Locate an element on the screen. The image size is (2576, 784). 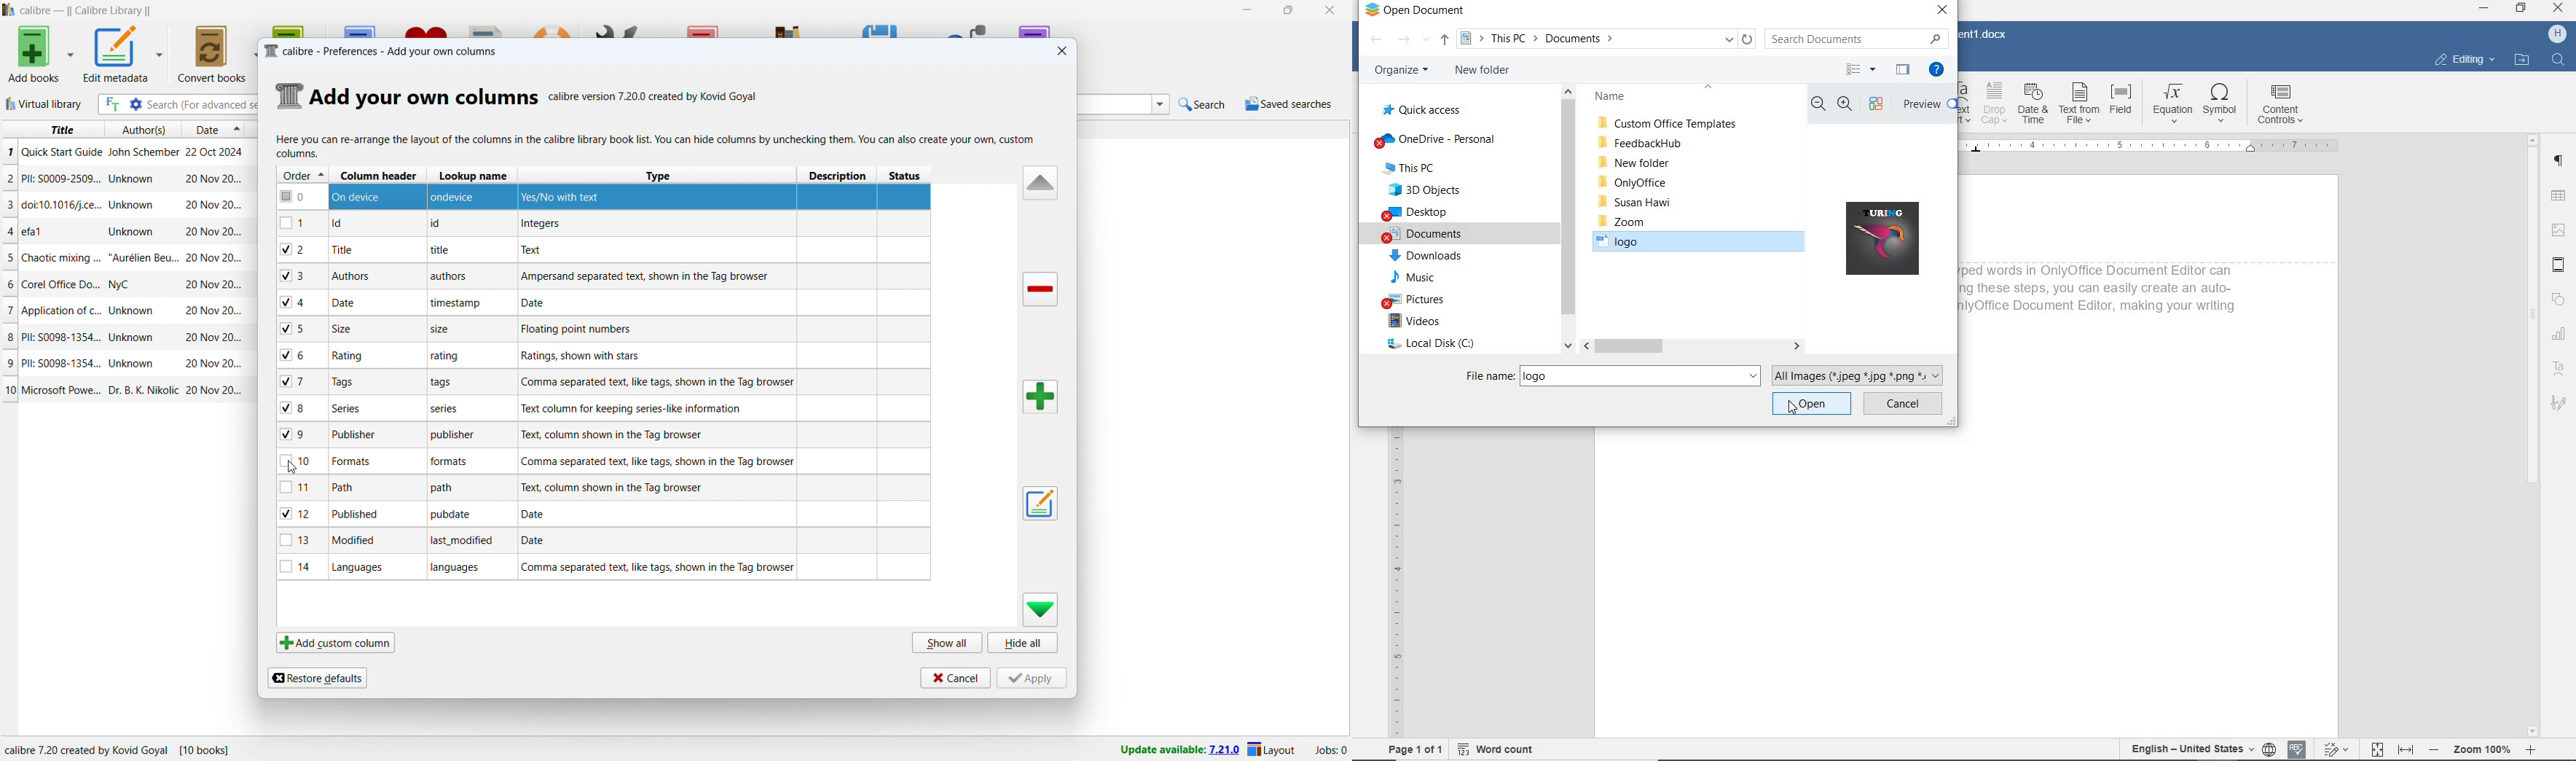
QUICK ACCESS is located at coordinates (1426, 109).